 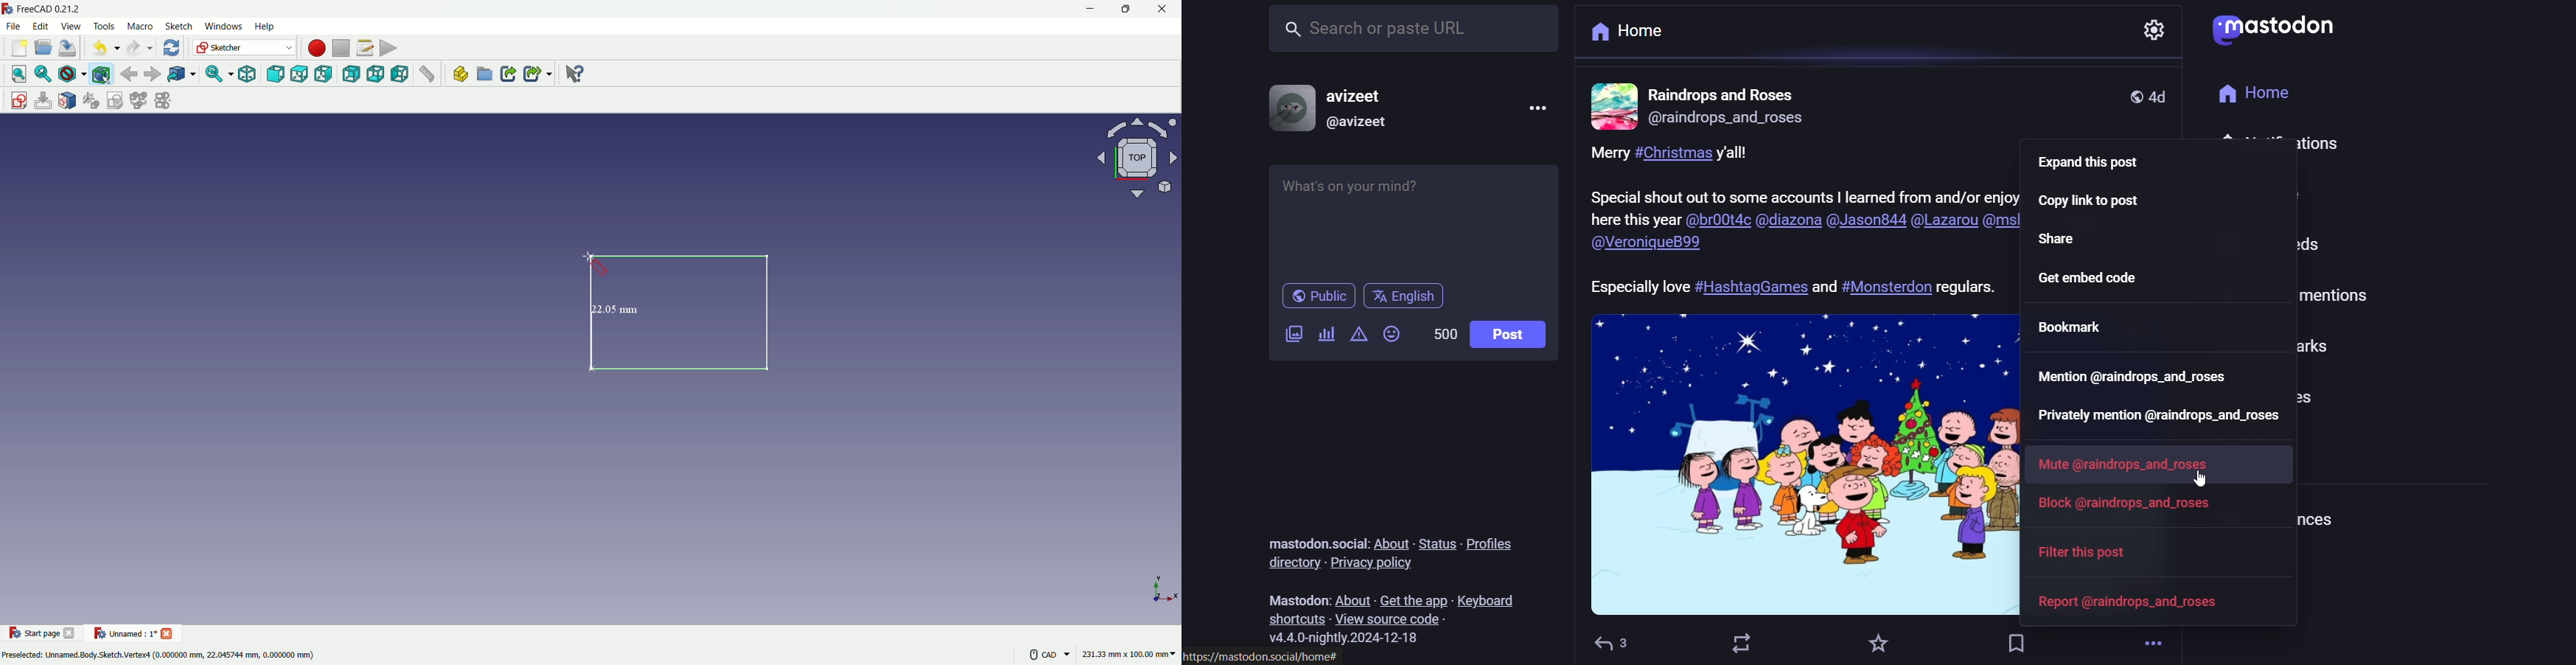 What do you see at coordinates (1802, 176) in the screenshot?
I see `post text` at bounding box center [1802, 176].